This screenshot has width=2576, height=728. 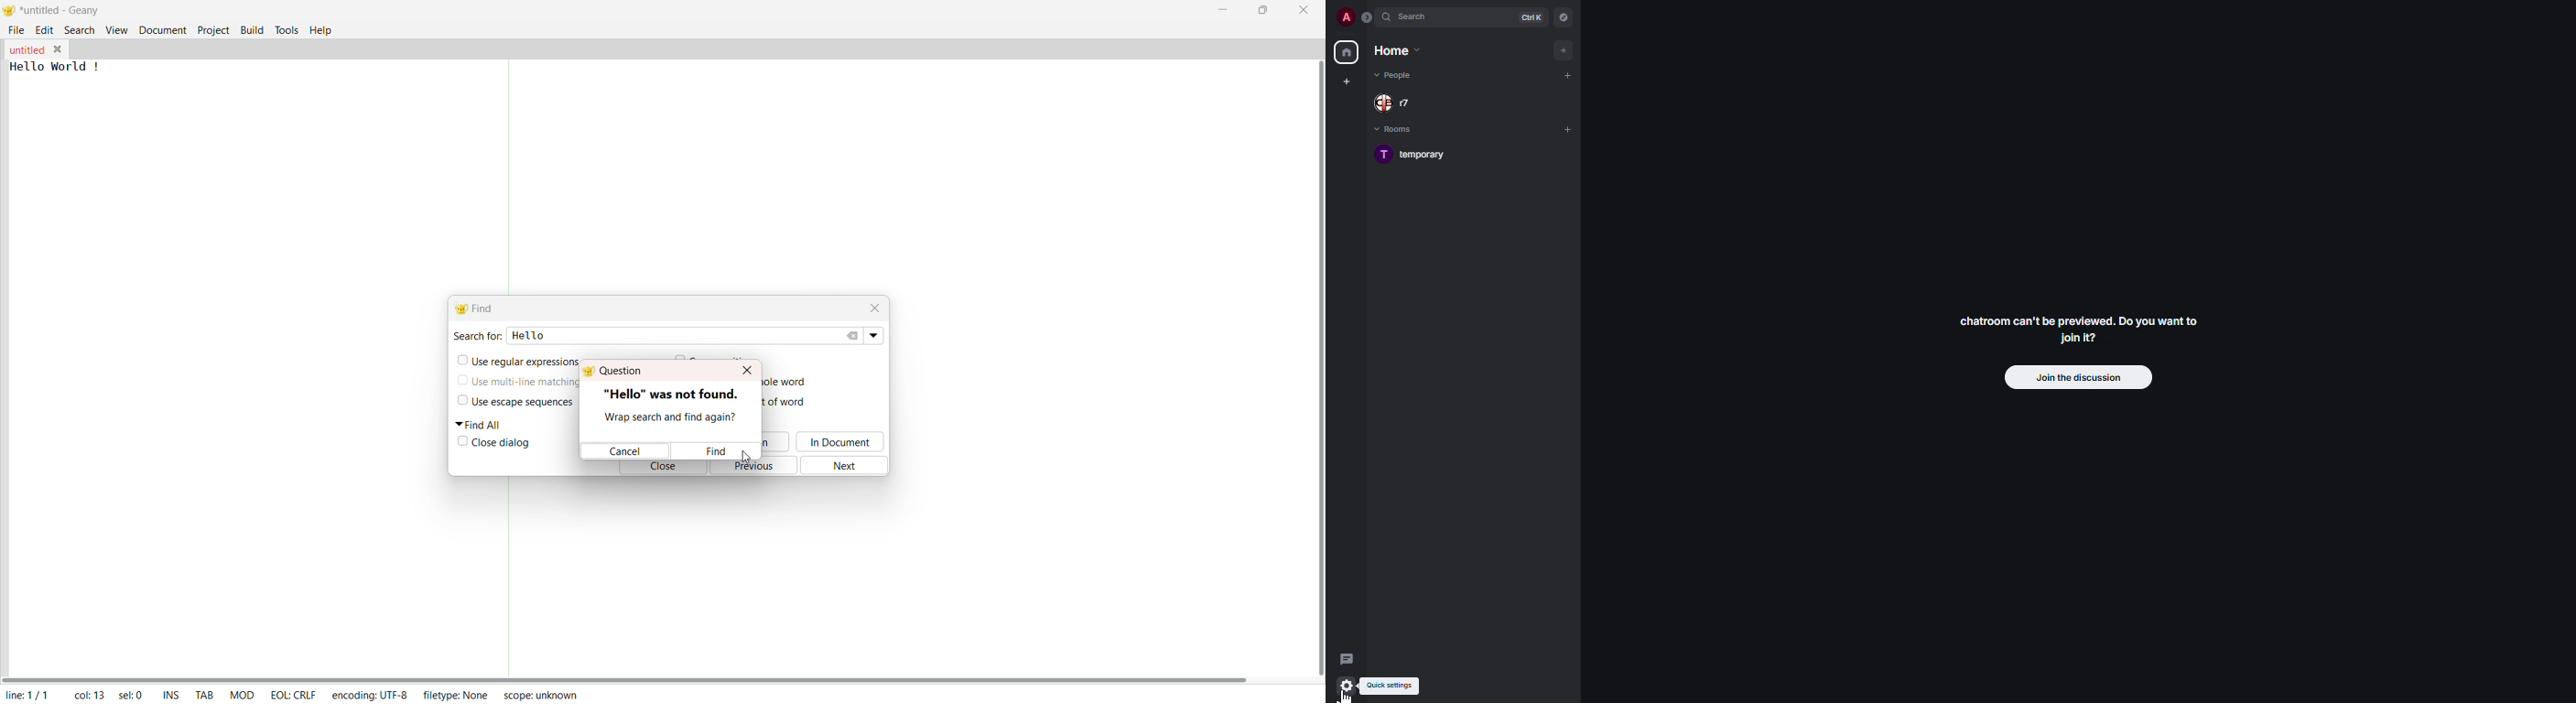 What do you see at coordinates (626, 451) in the screenshot?
I see `Cancel` at bounding box center [626, 451].